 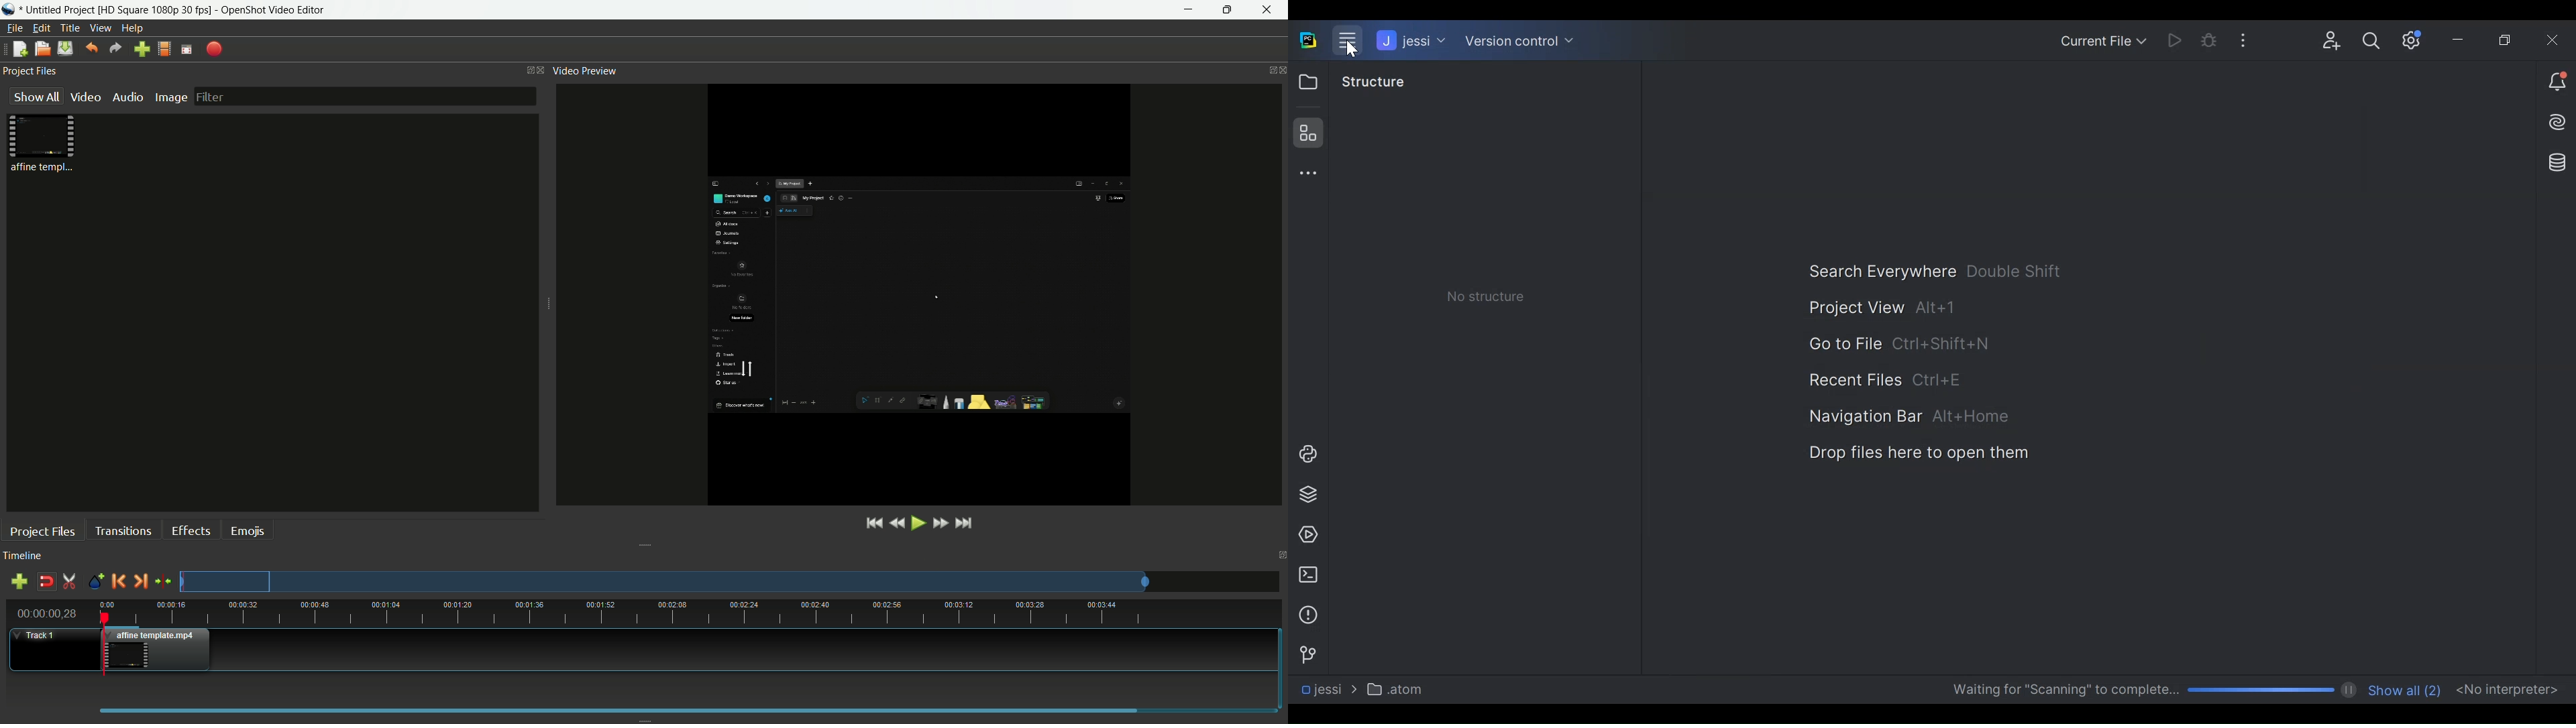 What do you see at coordinates (117, 581) in the screenshot?
I see `previous marker` at bounding box center [117, 581].